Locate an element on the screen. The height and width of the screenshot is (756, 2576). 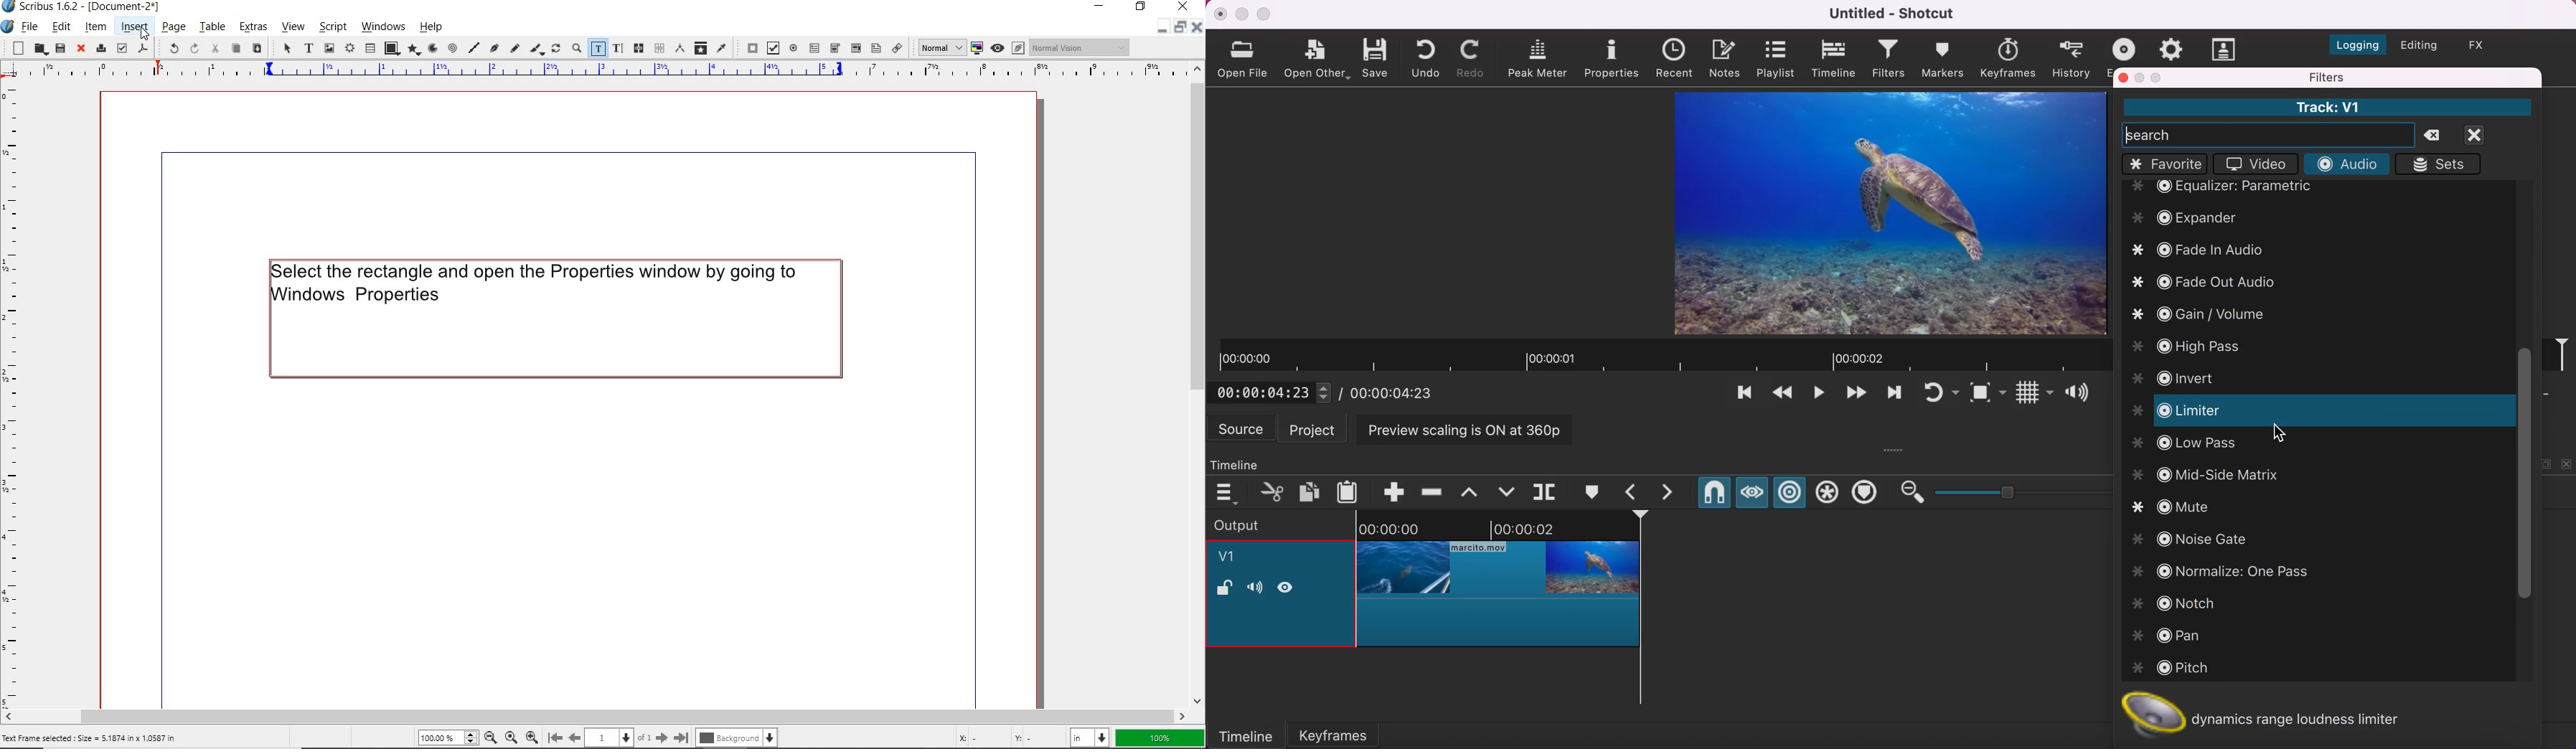
switch to the editing layout is located at coordinates (2418, 47).